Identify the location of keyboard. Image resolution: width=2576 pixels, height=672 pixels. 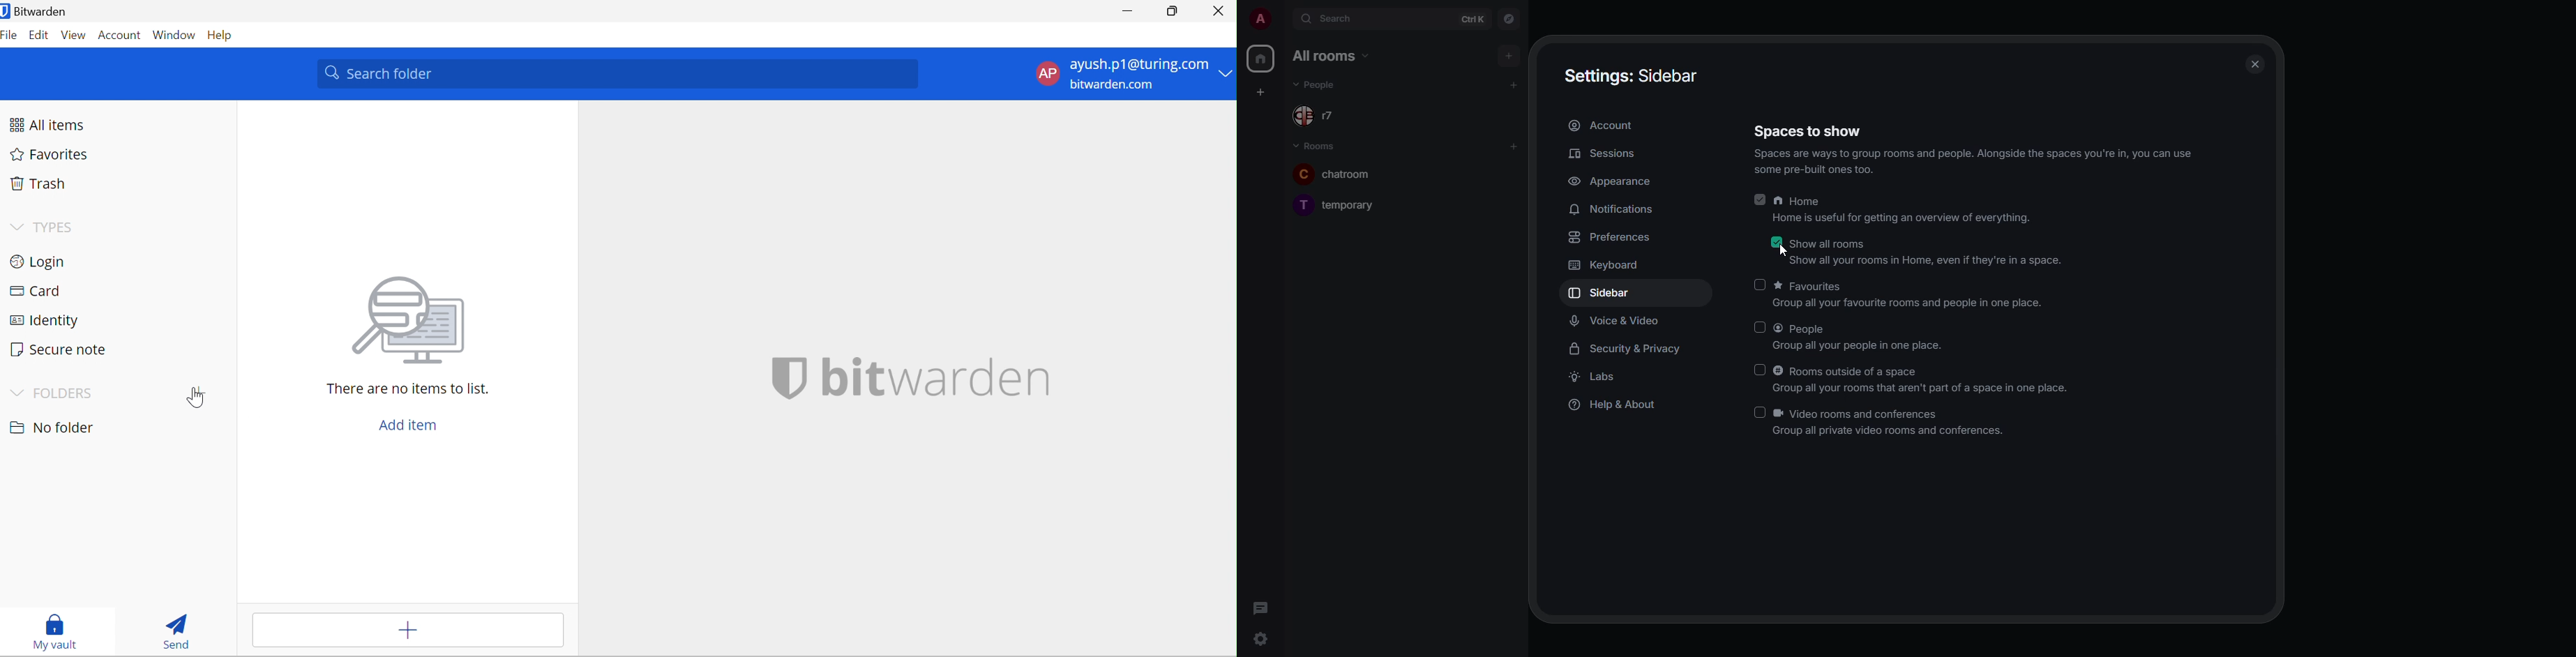
(1614, 266).